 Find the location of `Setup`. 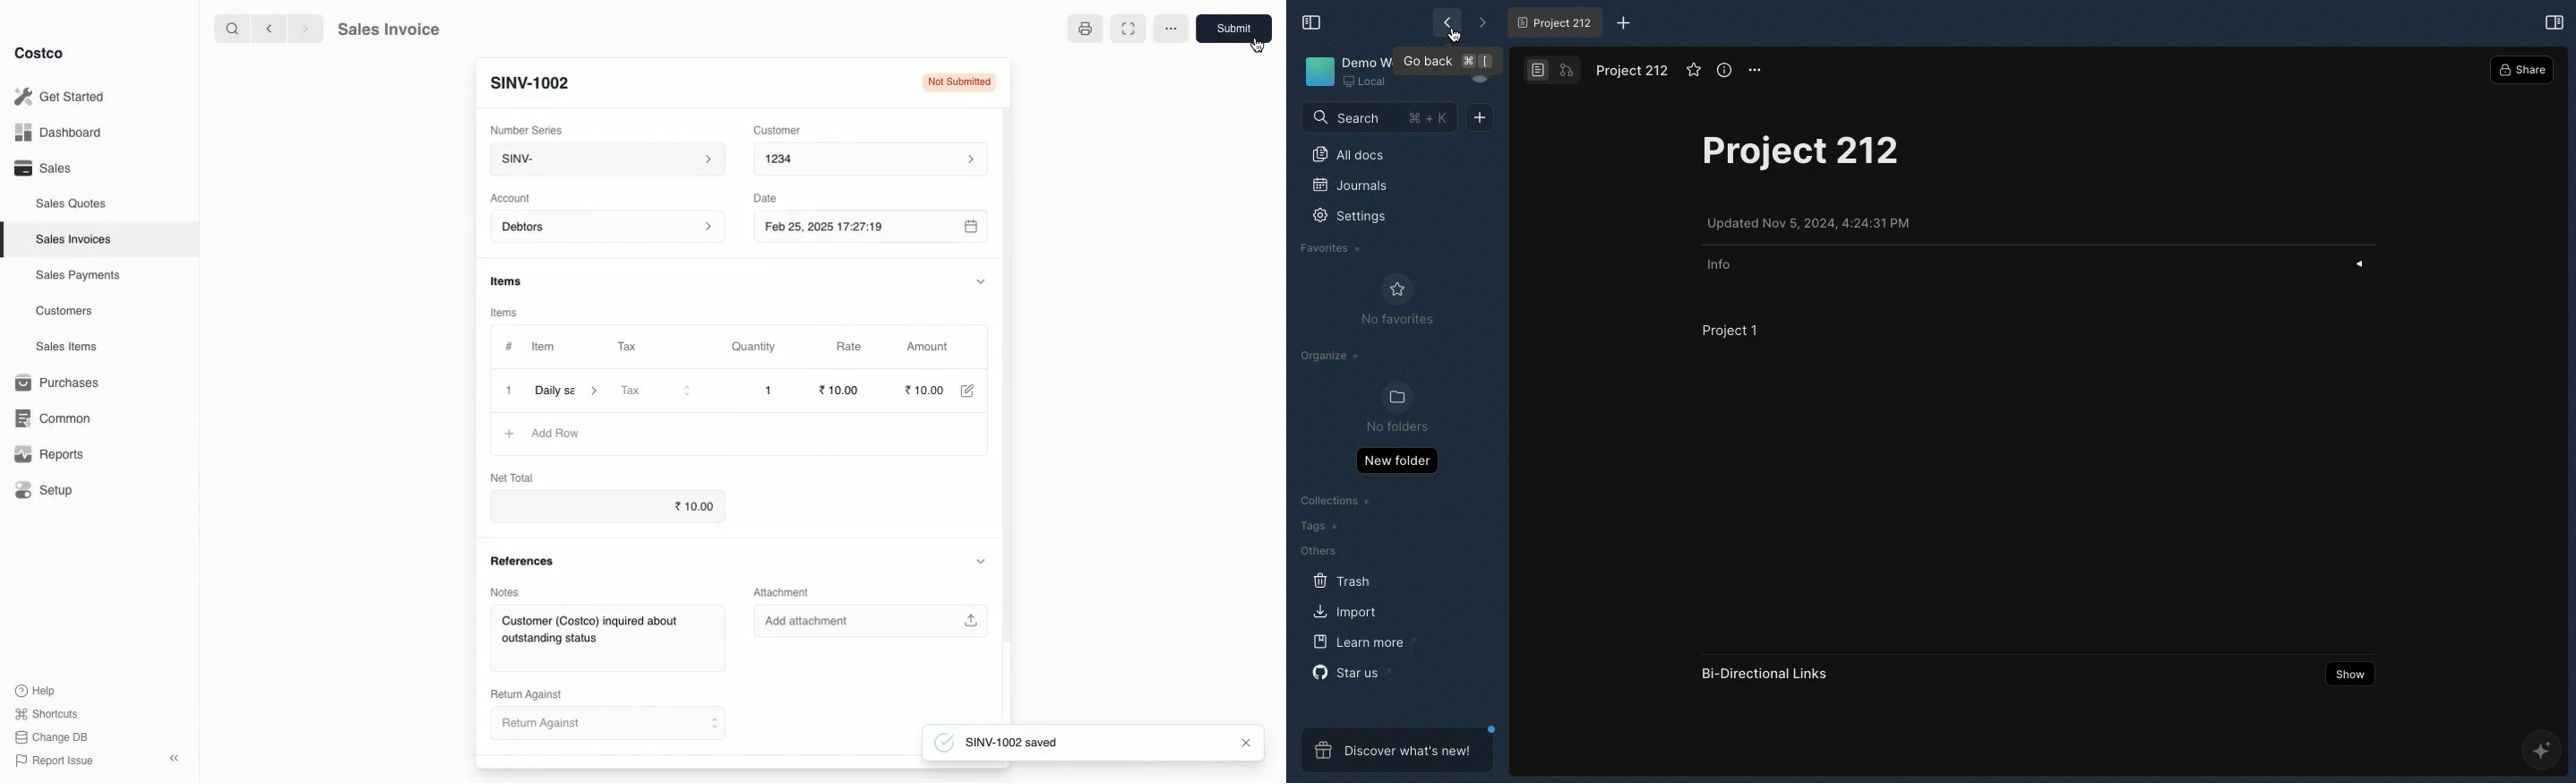

Setup is located at coordinates (45, 488).